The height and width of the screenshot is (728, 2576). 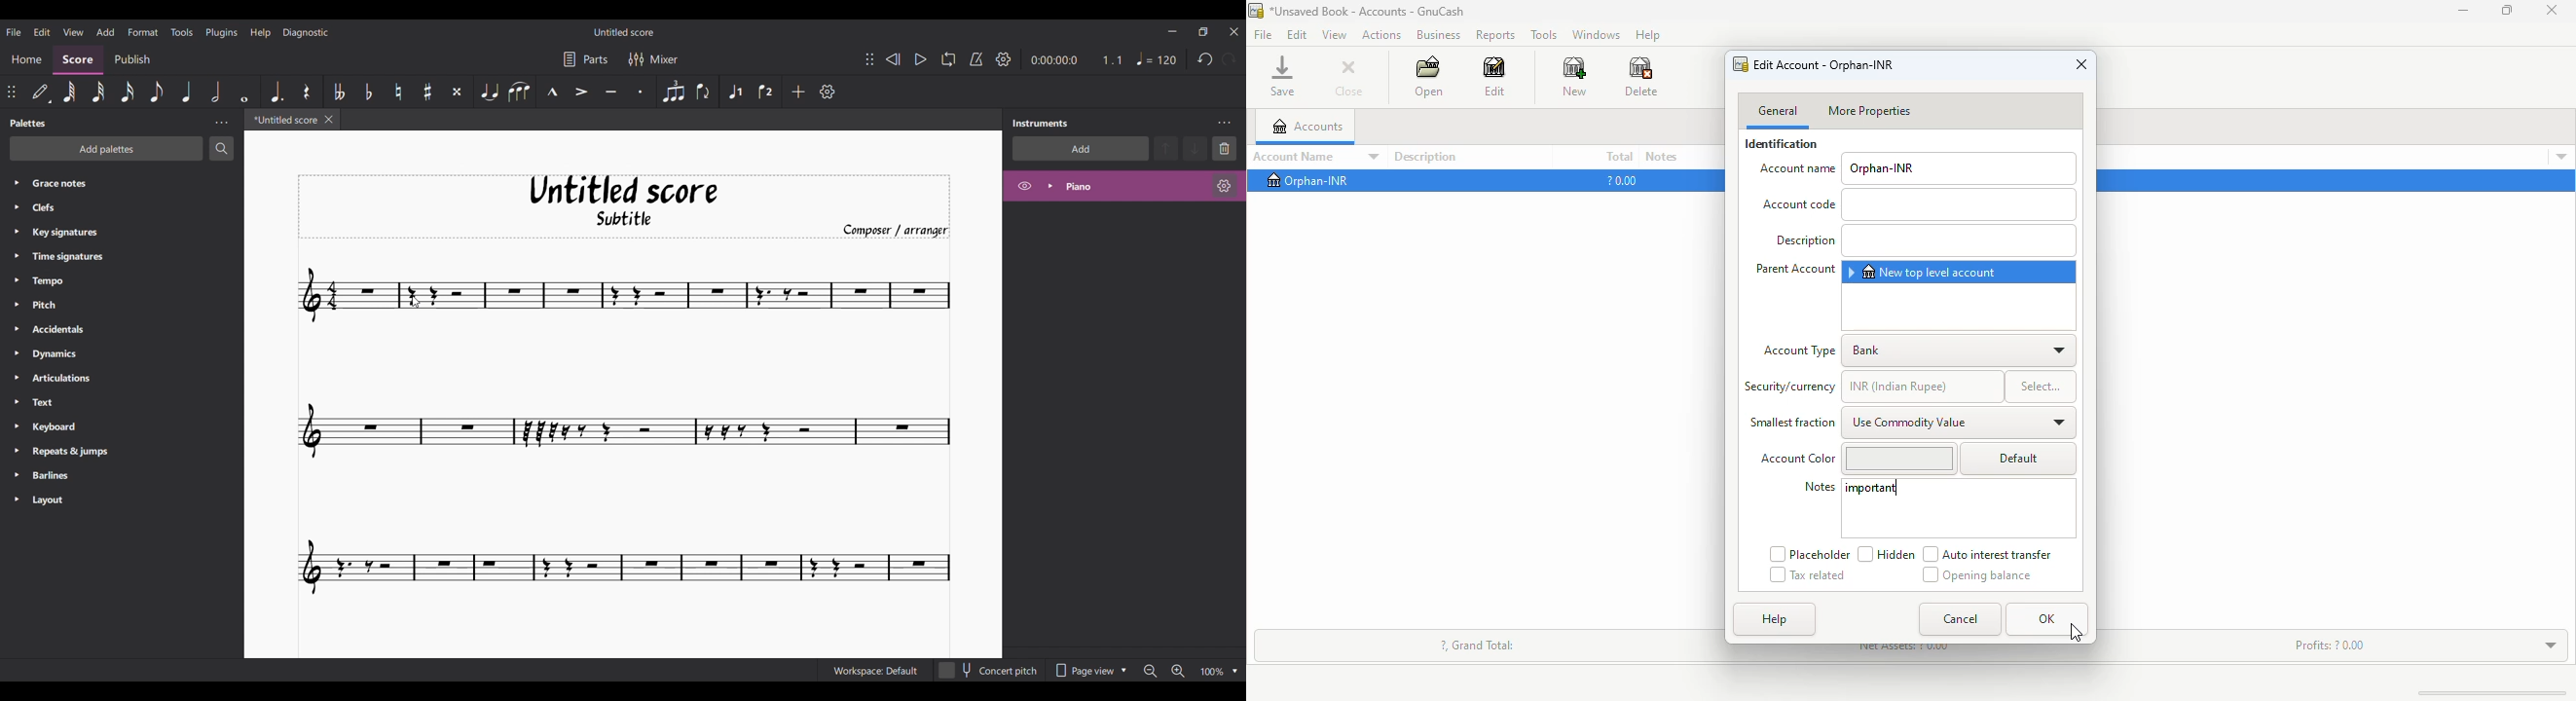 What do you see at coordinates (654, 60) in the screenshot?
I see `Mixer settings` at bounding box center [654, 60].